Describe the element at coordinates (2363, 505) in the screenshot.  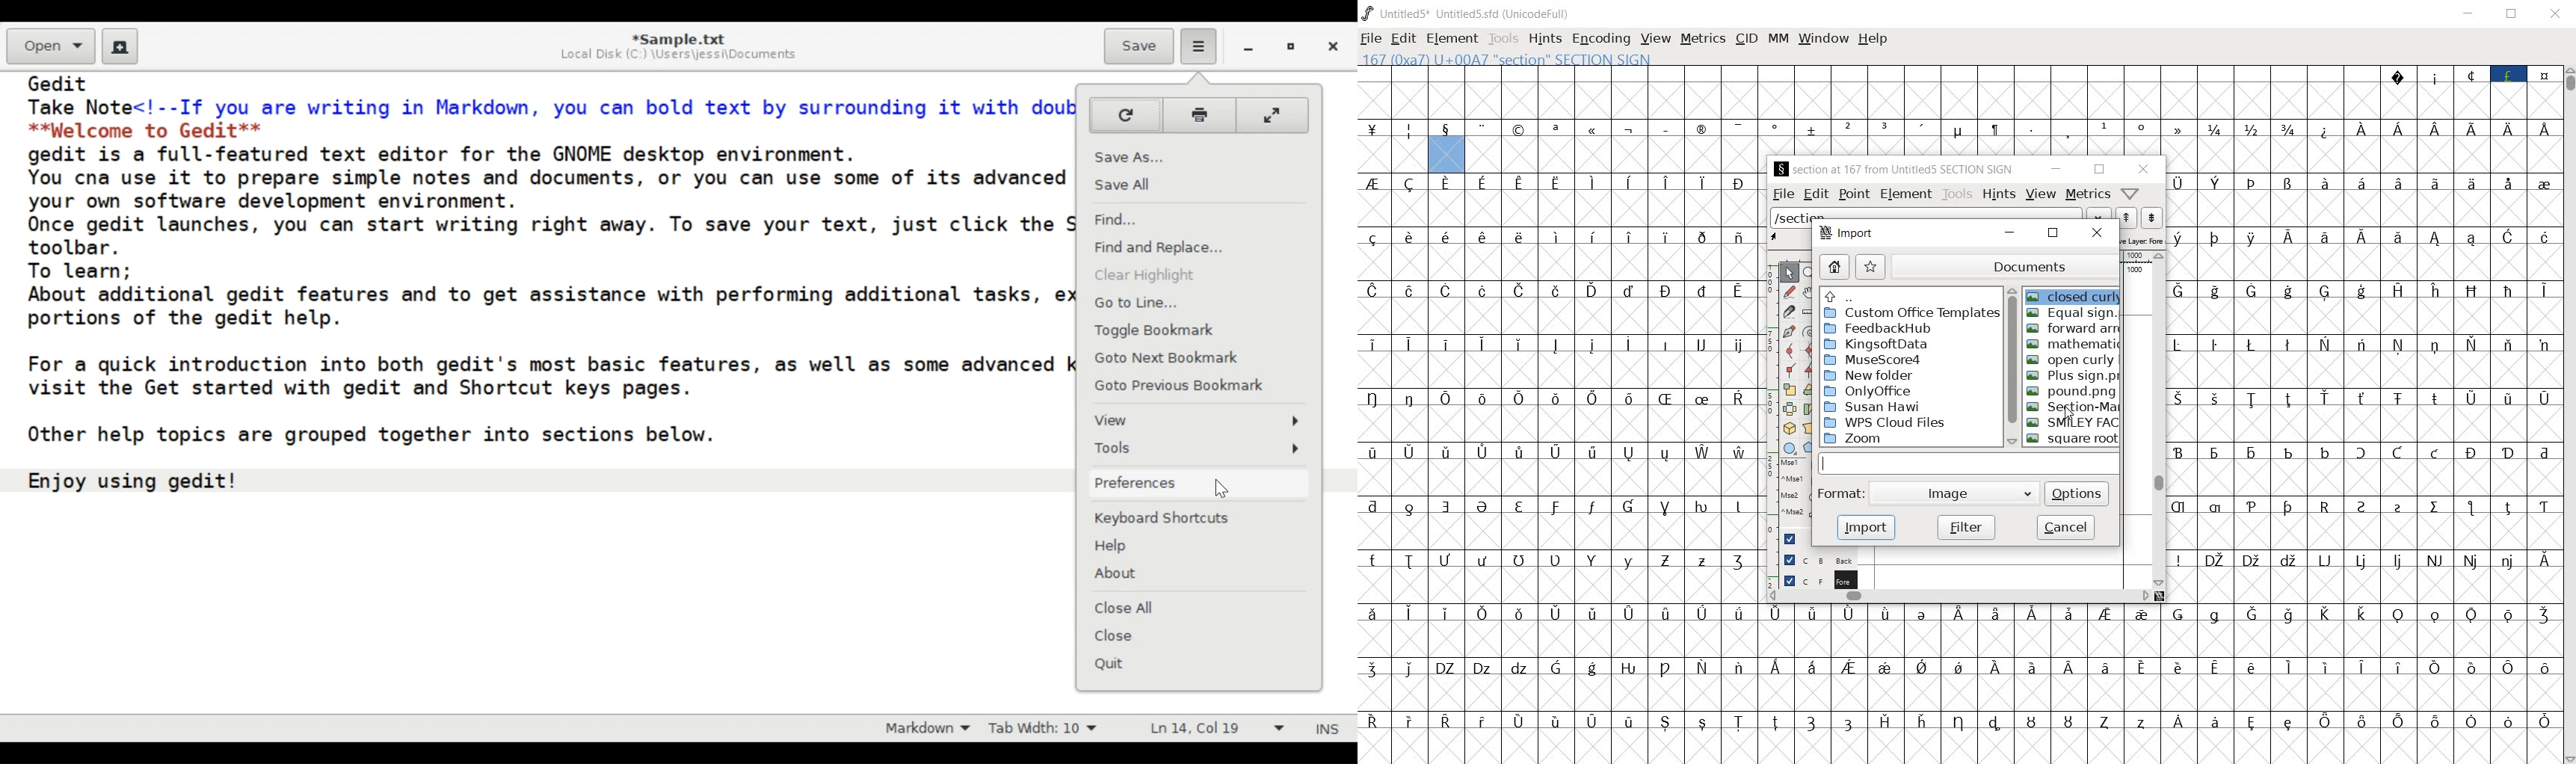
I see `special letters` at that location.